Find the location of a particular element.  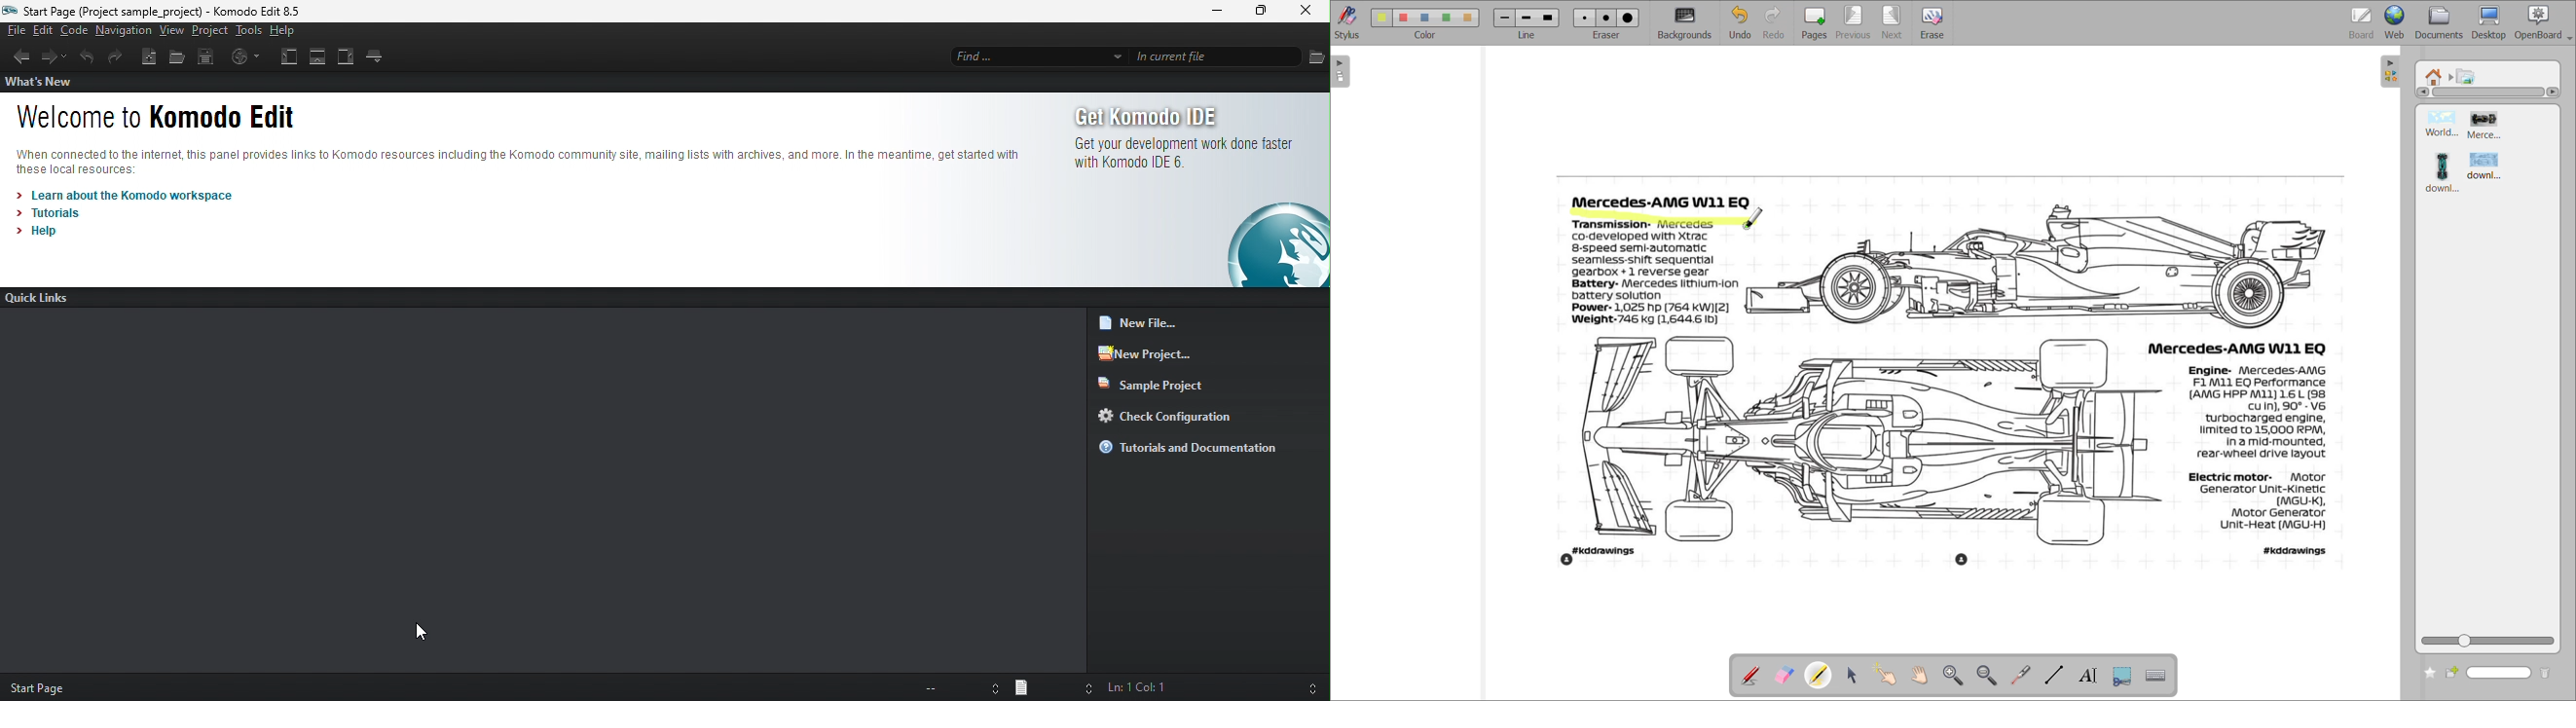

capture part of screen is located at coordinates (2121, 674).